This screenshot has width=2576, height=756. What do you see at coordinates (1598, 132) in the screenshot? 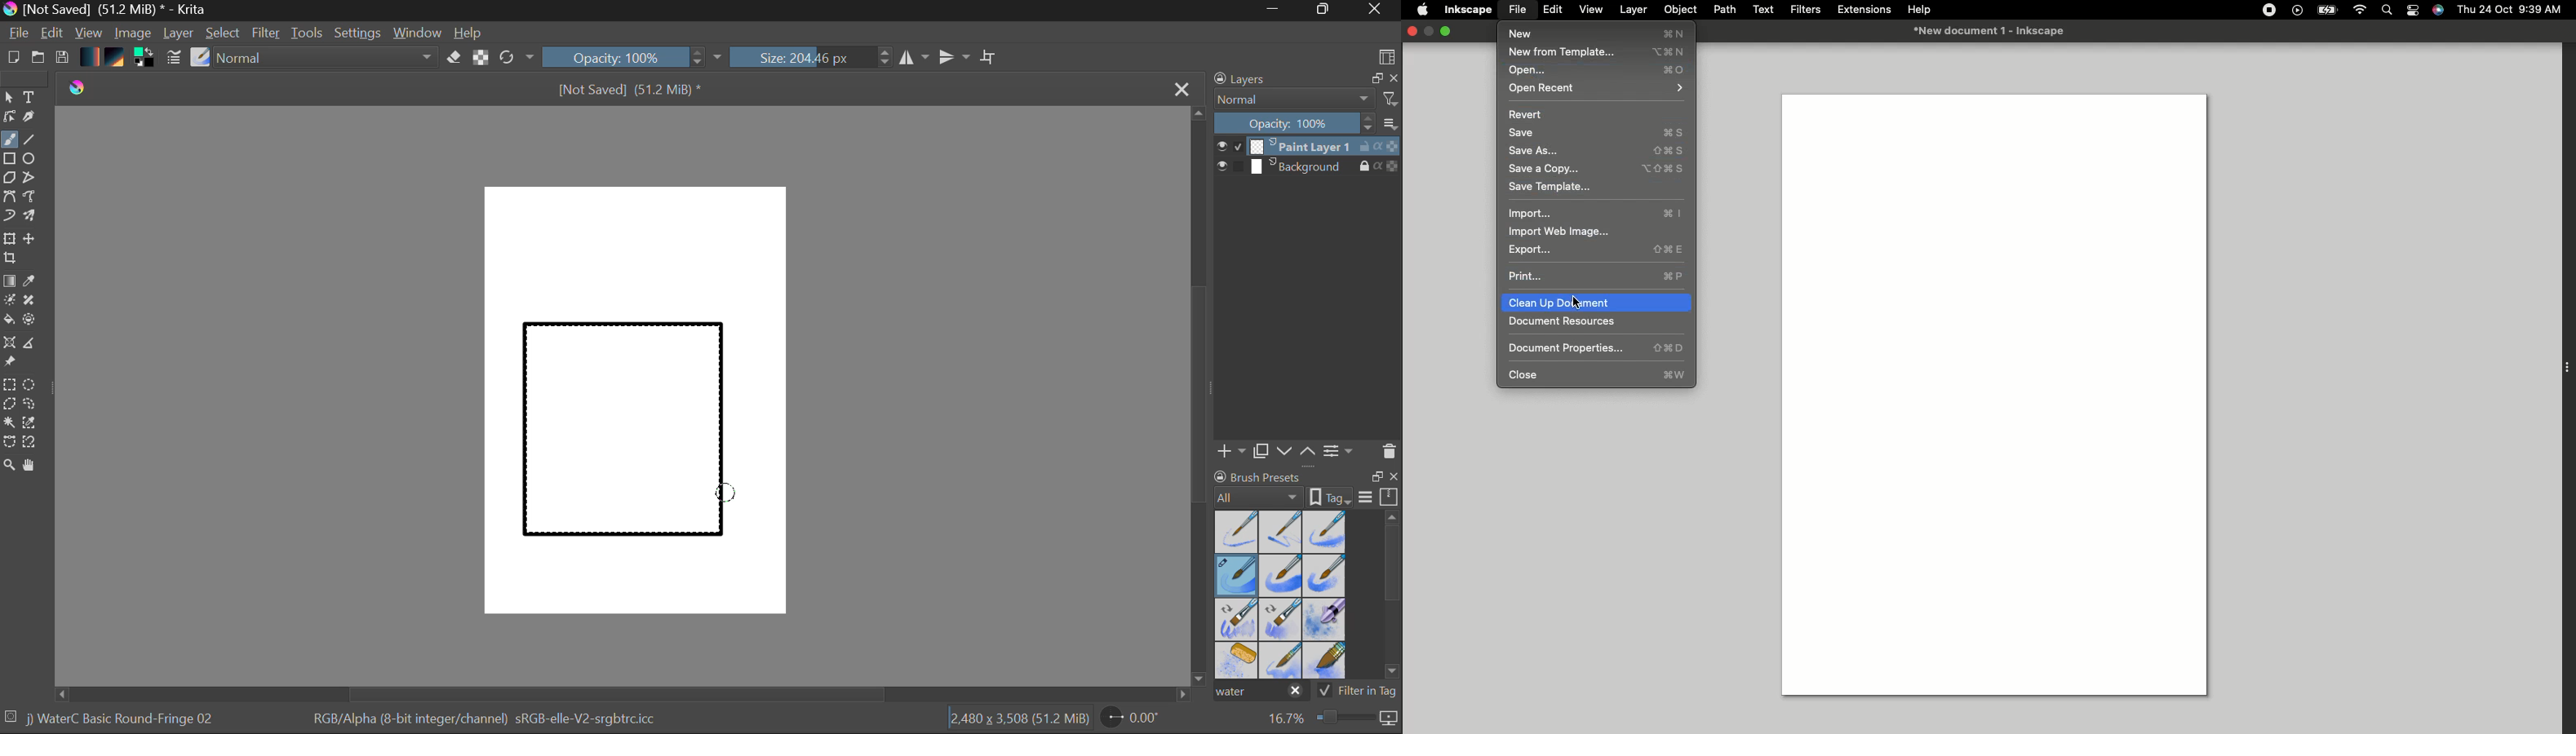
I see `Save` at bounding box center [1598, 132].